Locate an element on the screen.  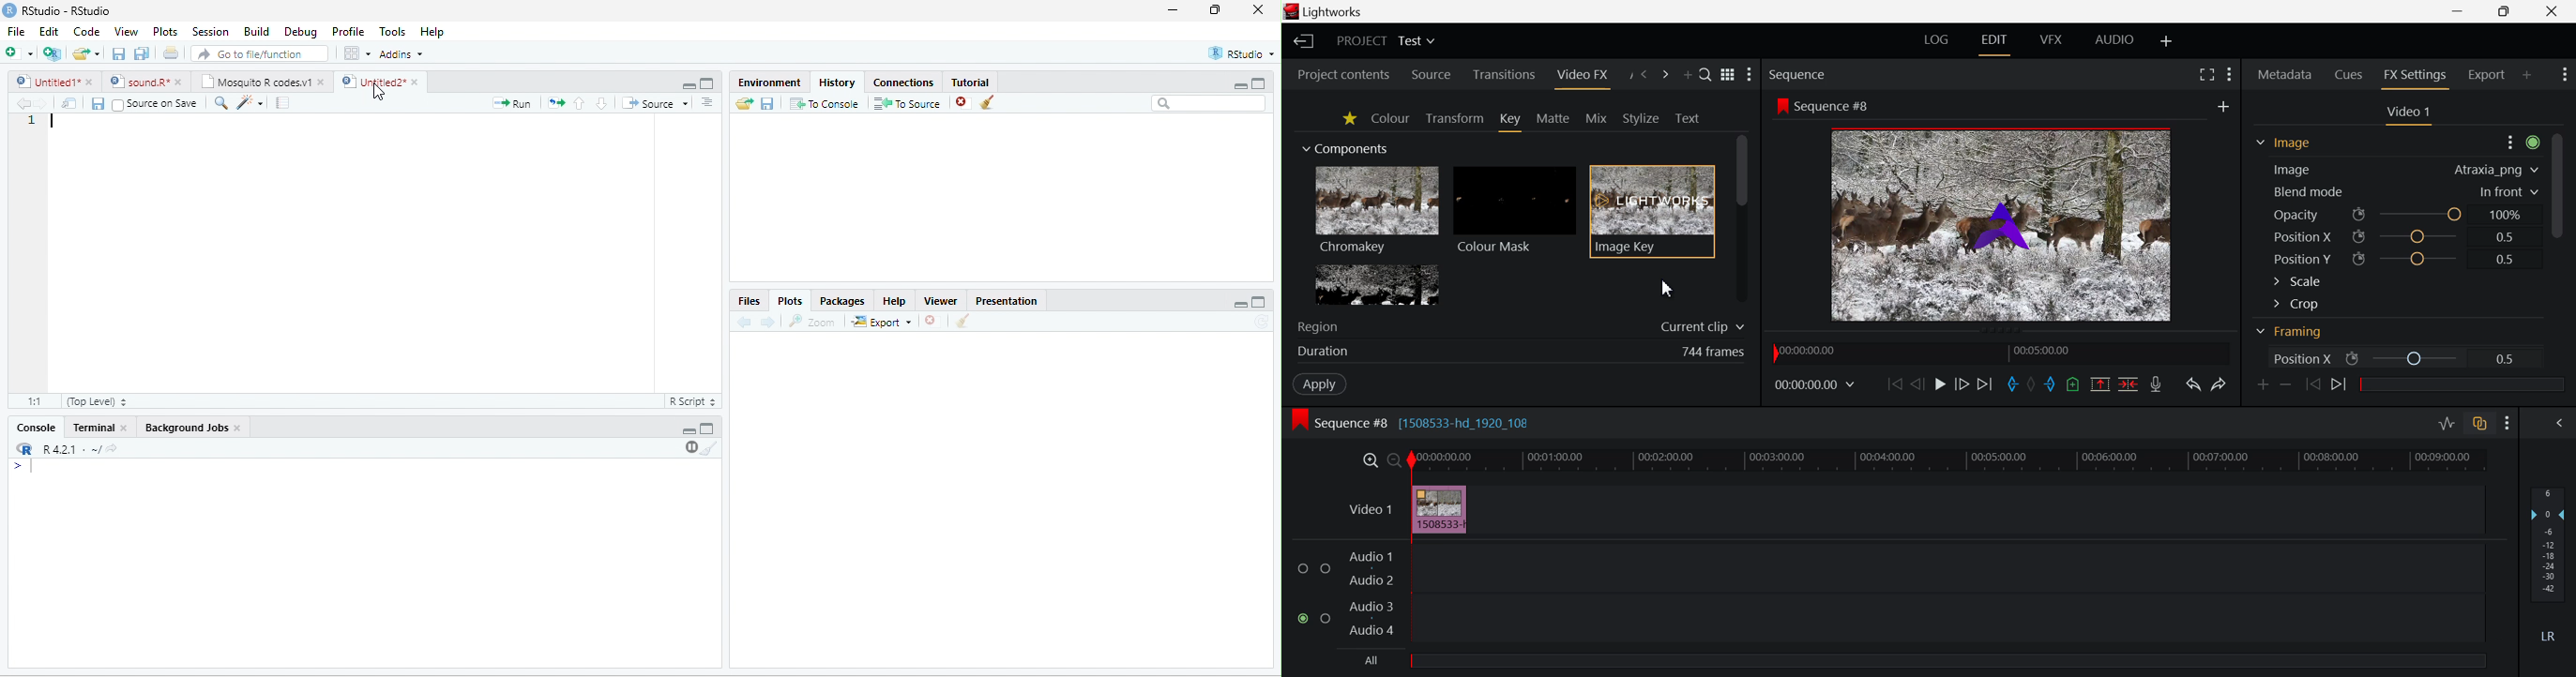
cursor is located at coordinates (379, 91).